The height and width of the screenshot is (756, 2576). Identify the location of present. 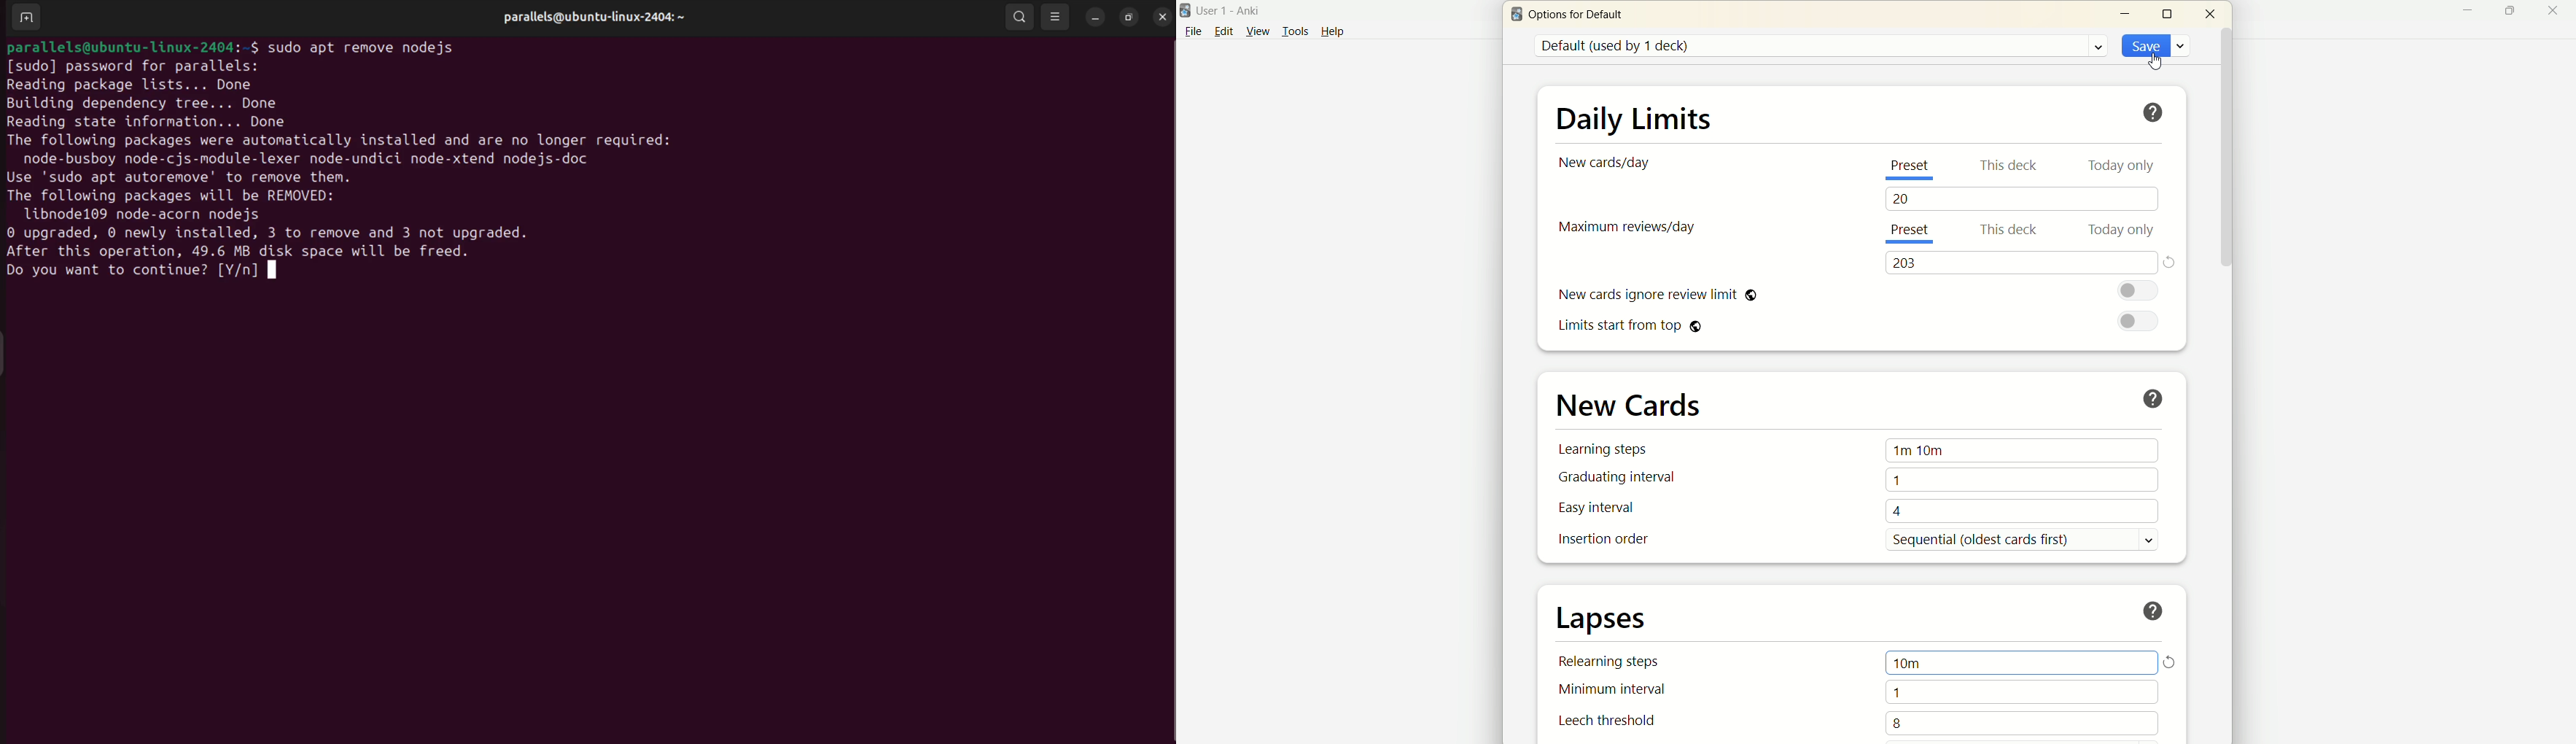
(1915, 233).